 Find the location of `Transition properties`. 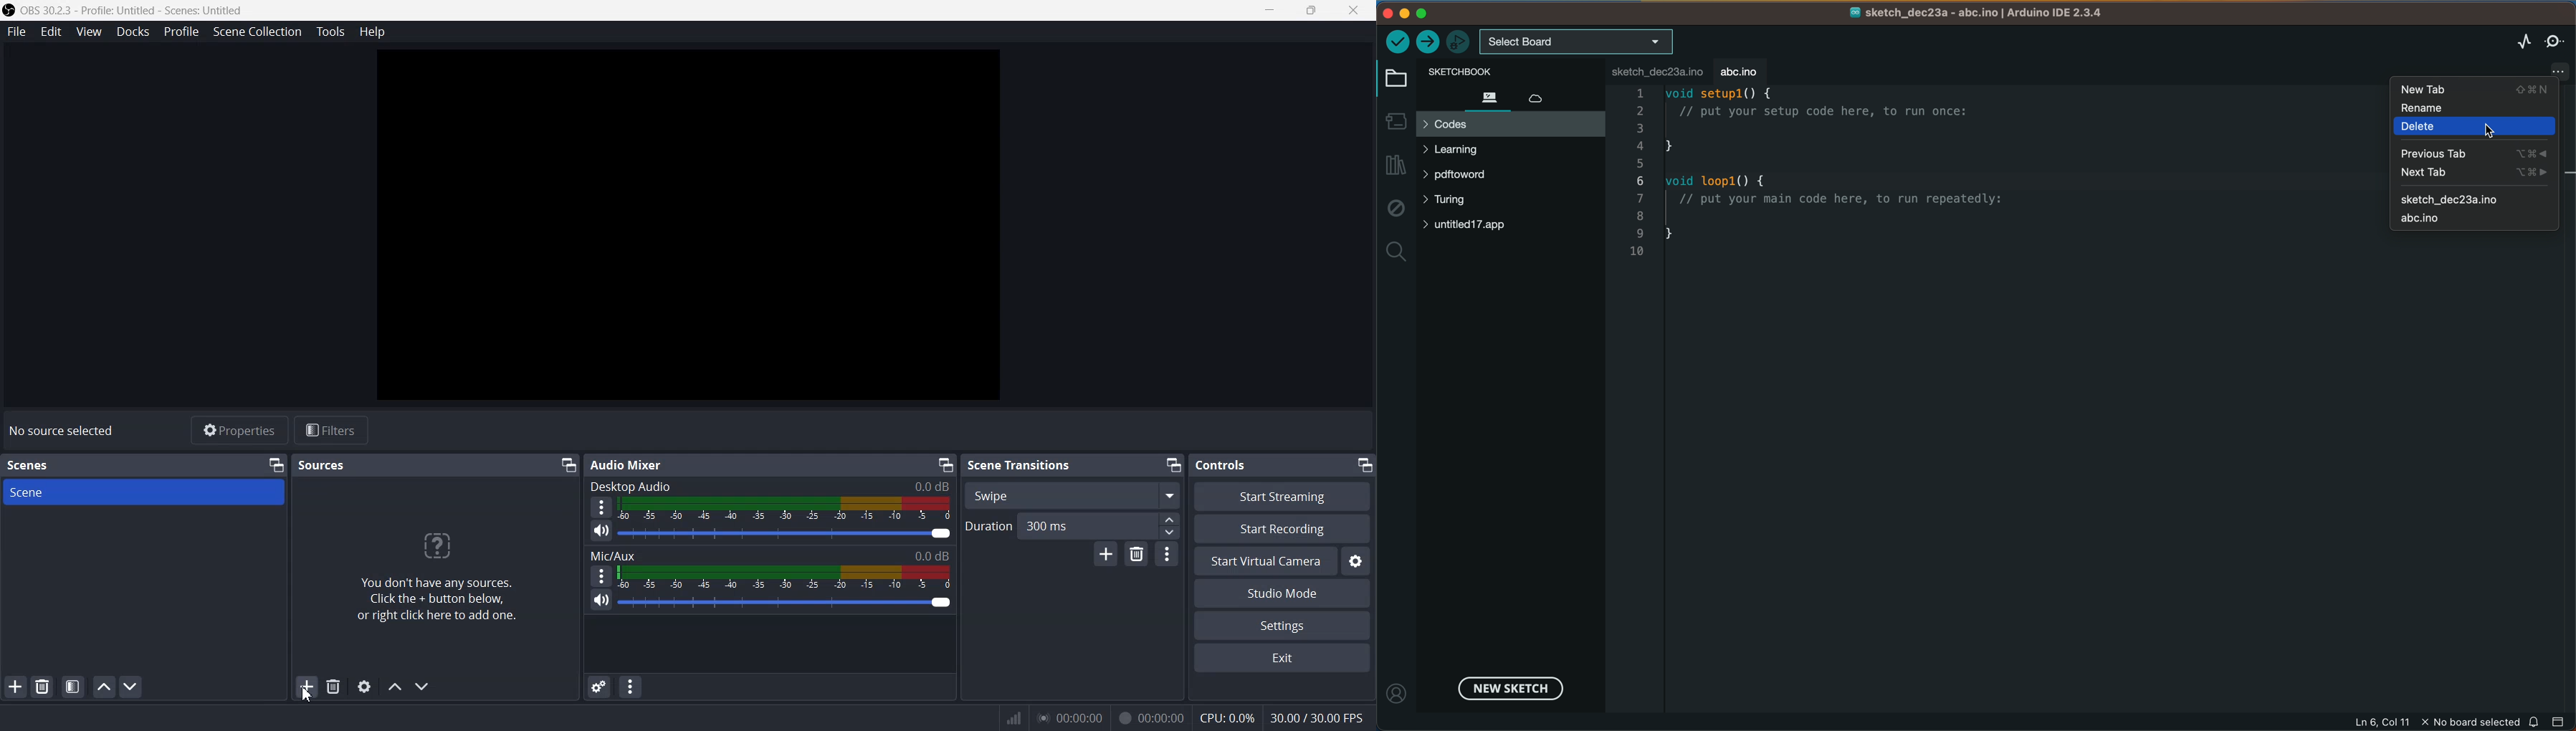

Transition properties is located at coordinates (1166, 553).